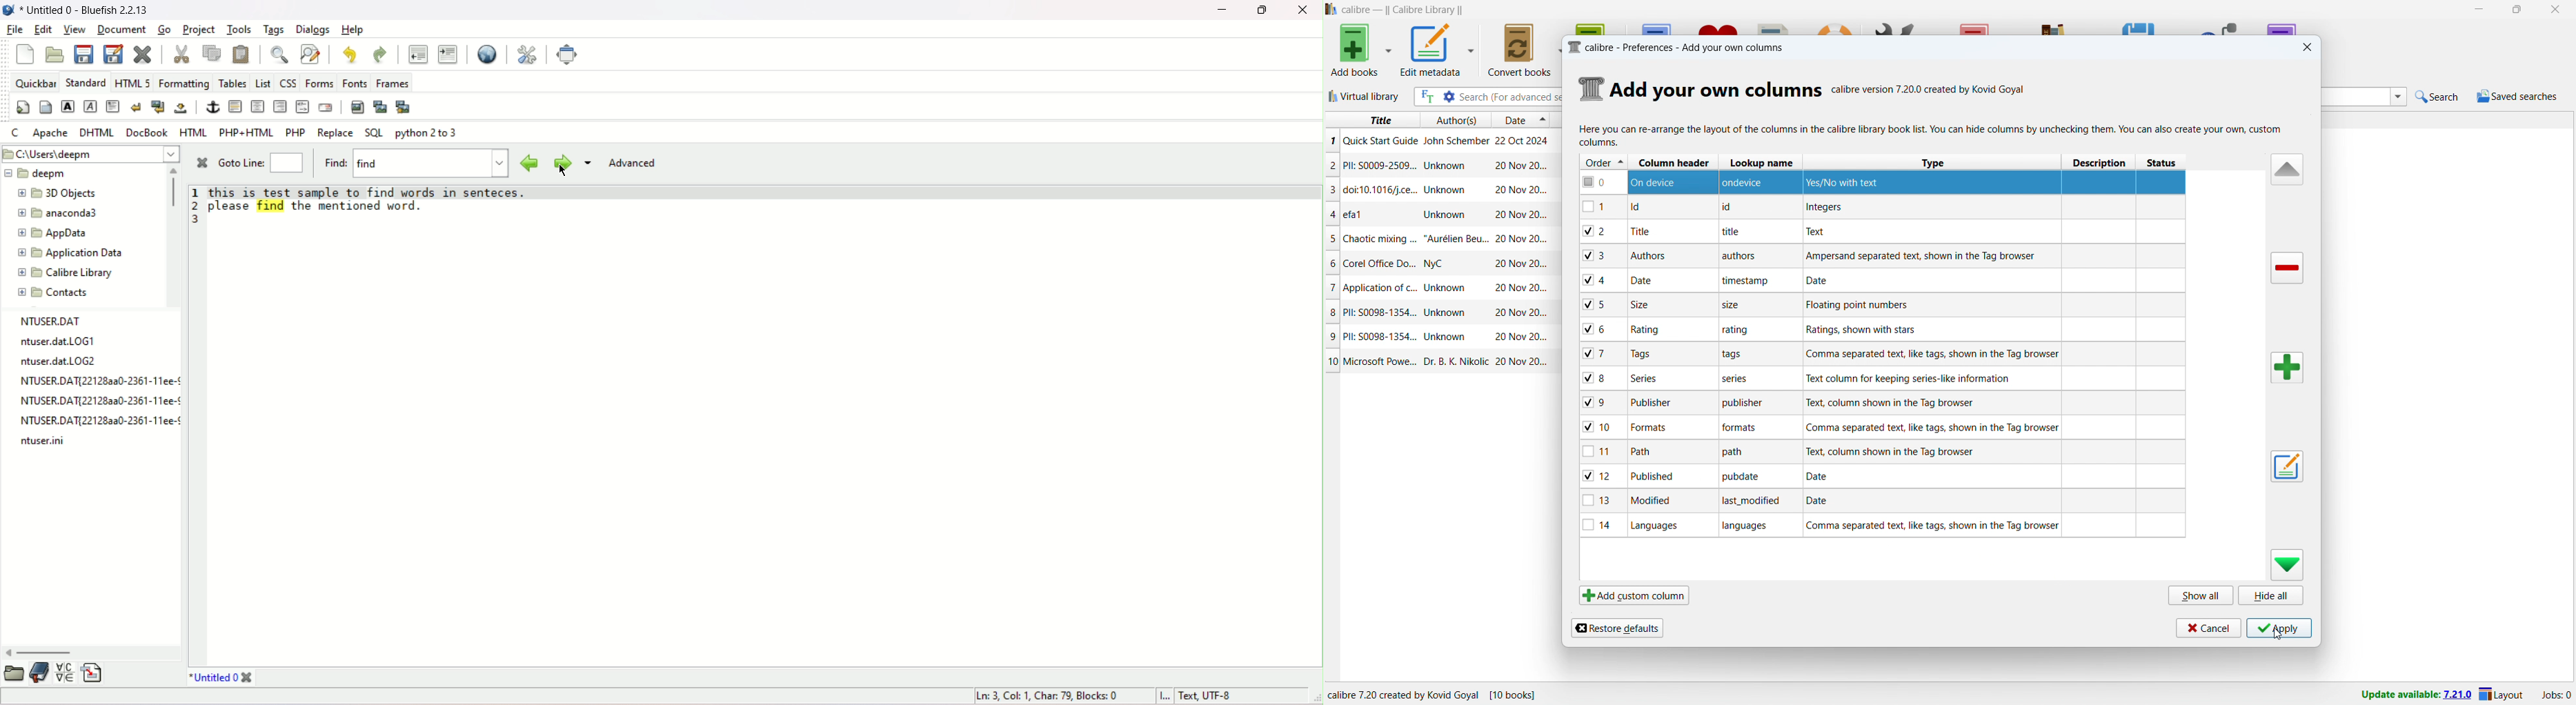 This screenshot has height=728, width=2576. I want to click on ln, col, char, blocks, so click(1042, 697).